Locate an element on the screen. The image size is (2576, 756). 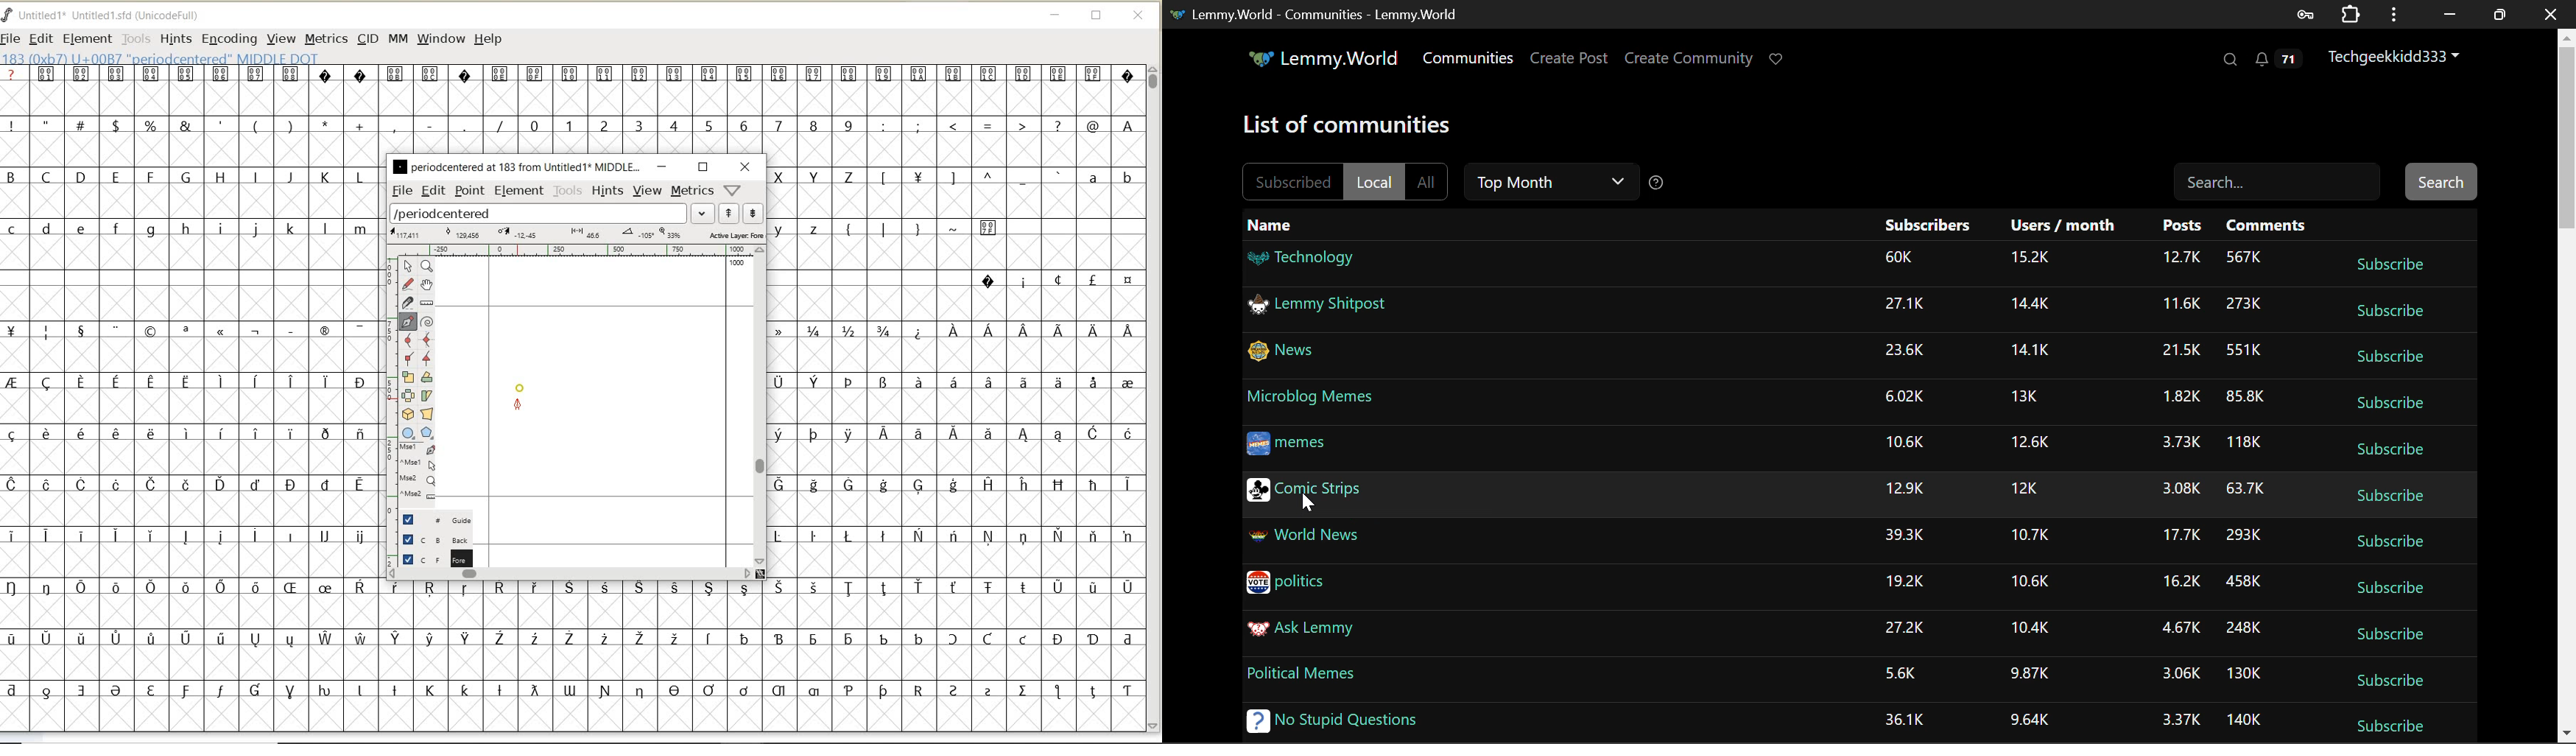
Comments is located at coordinates (2267, 226).